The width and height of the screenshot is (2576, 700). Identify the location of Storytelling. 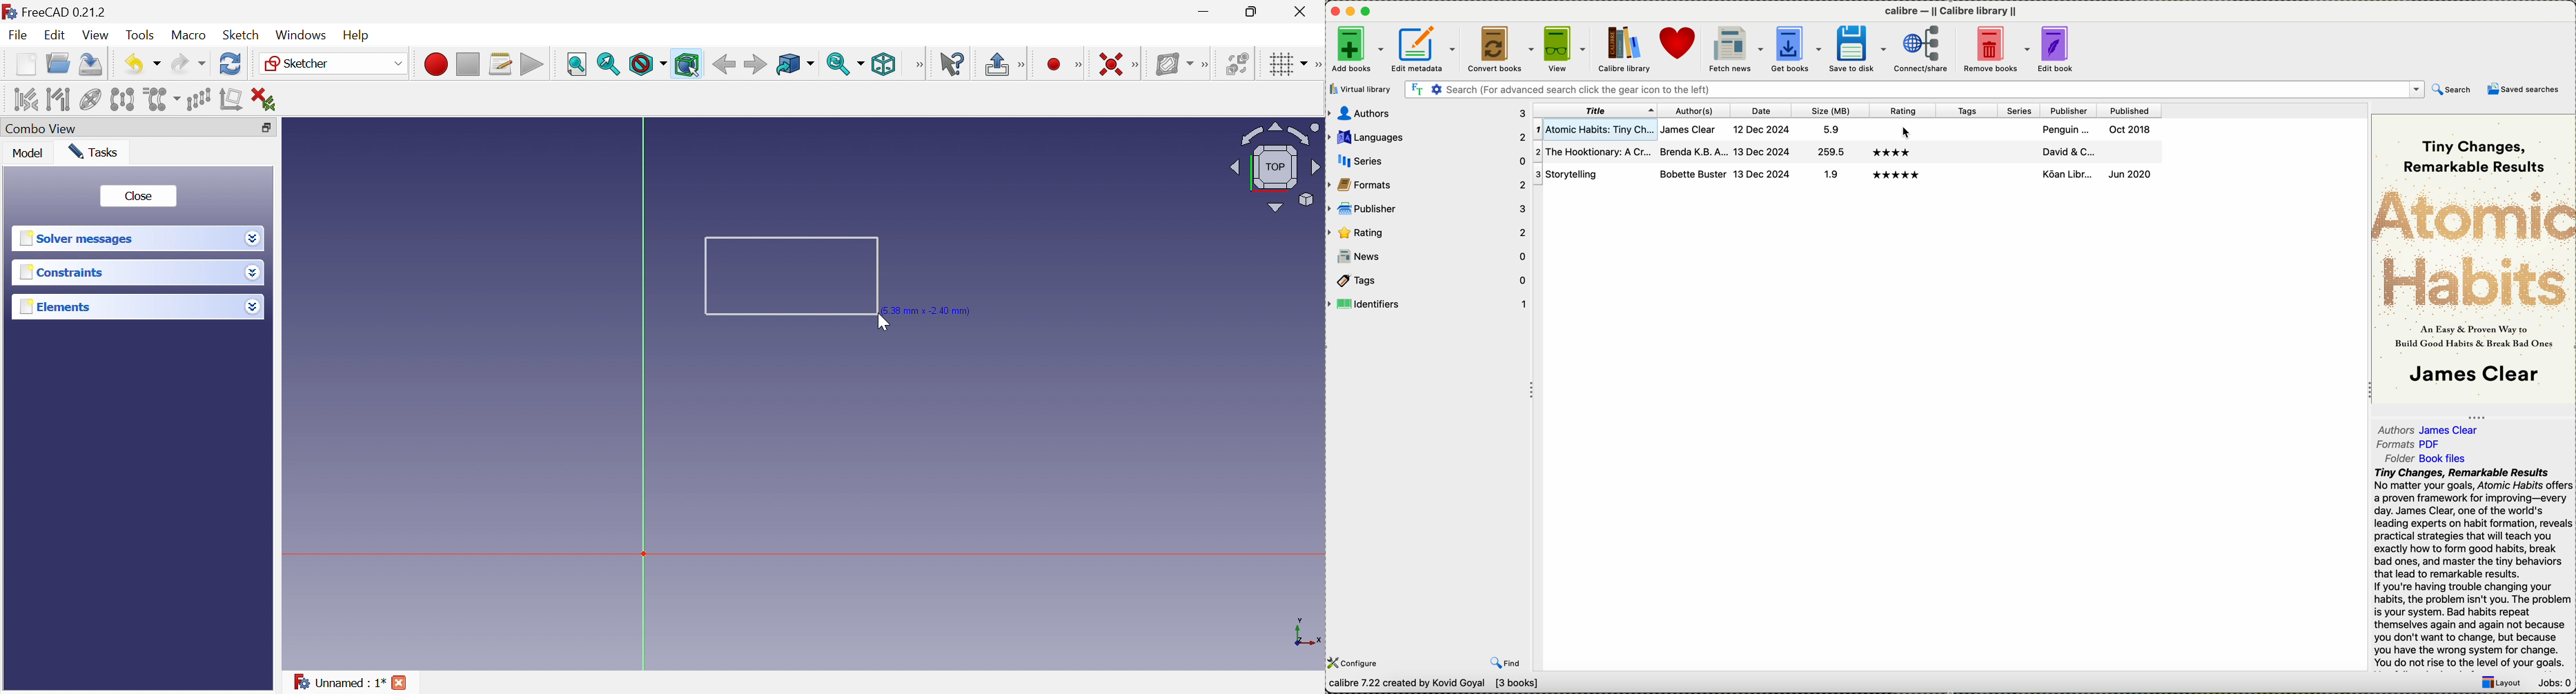
(1592, 175).